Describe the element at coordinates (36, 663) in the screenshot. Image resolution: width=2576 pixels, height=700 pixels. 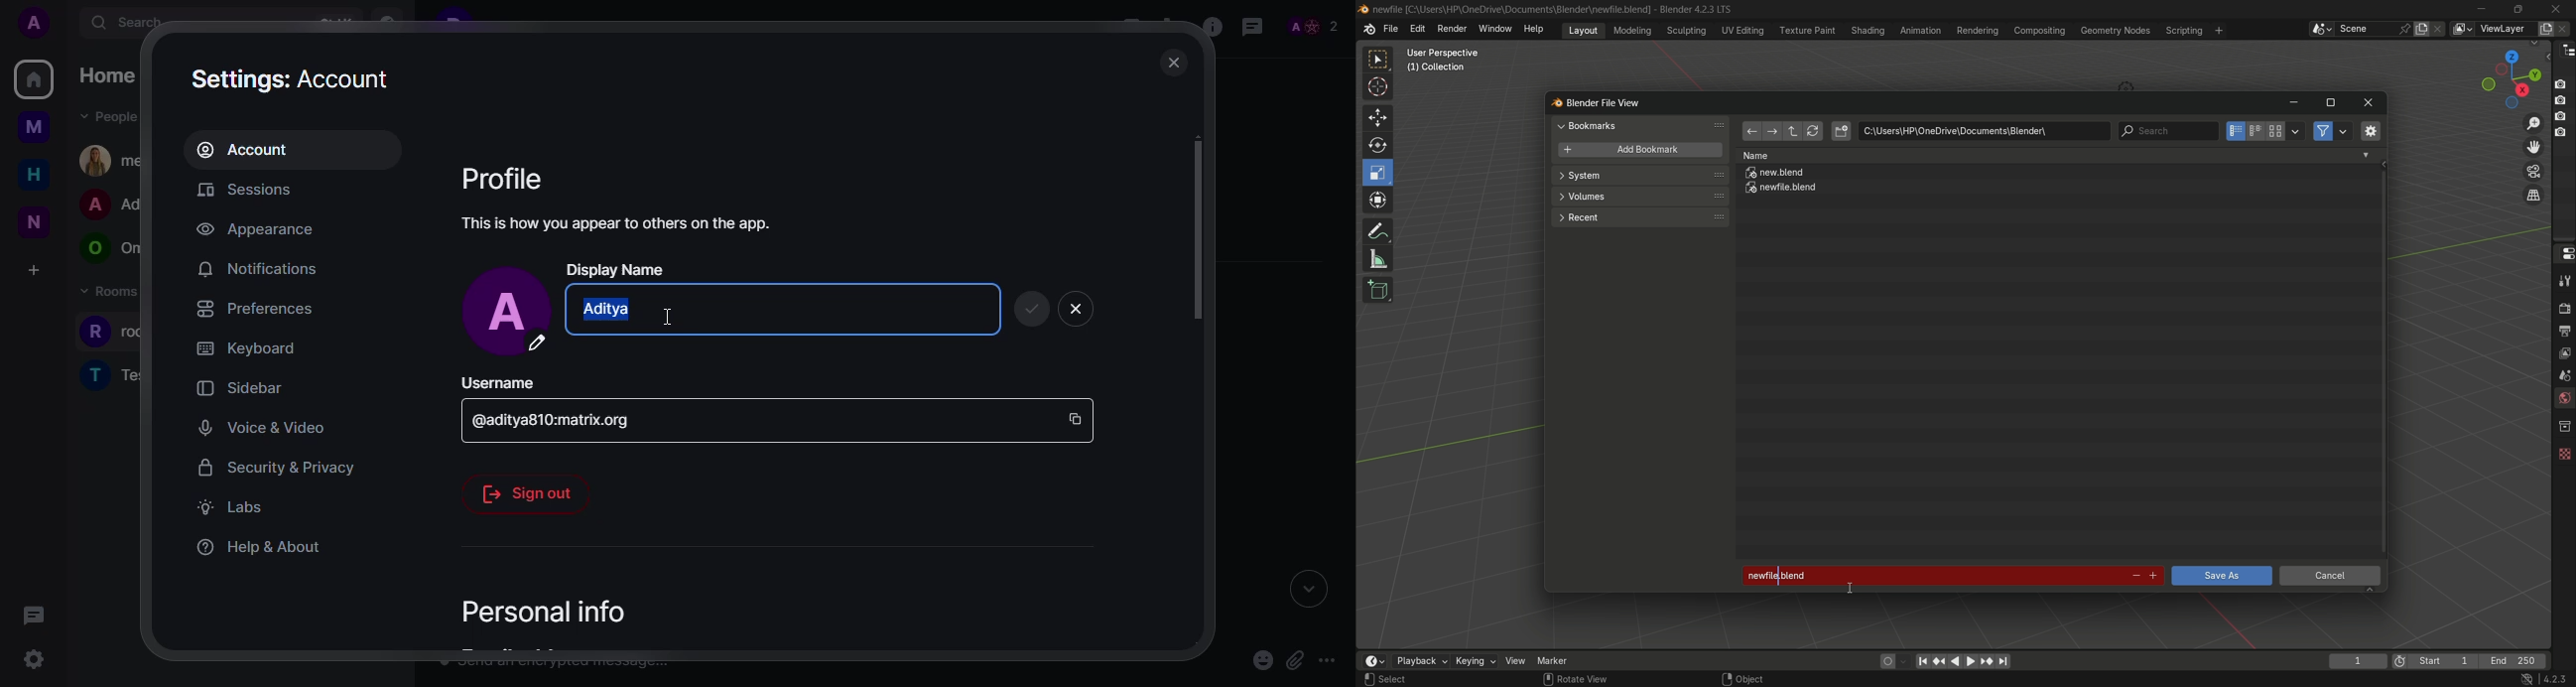
I see `quick settings` at that location.